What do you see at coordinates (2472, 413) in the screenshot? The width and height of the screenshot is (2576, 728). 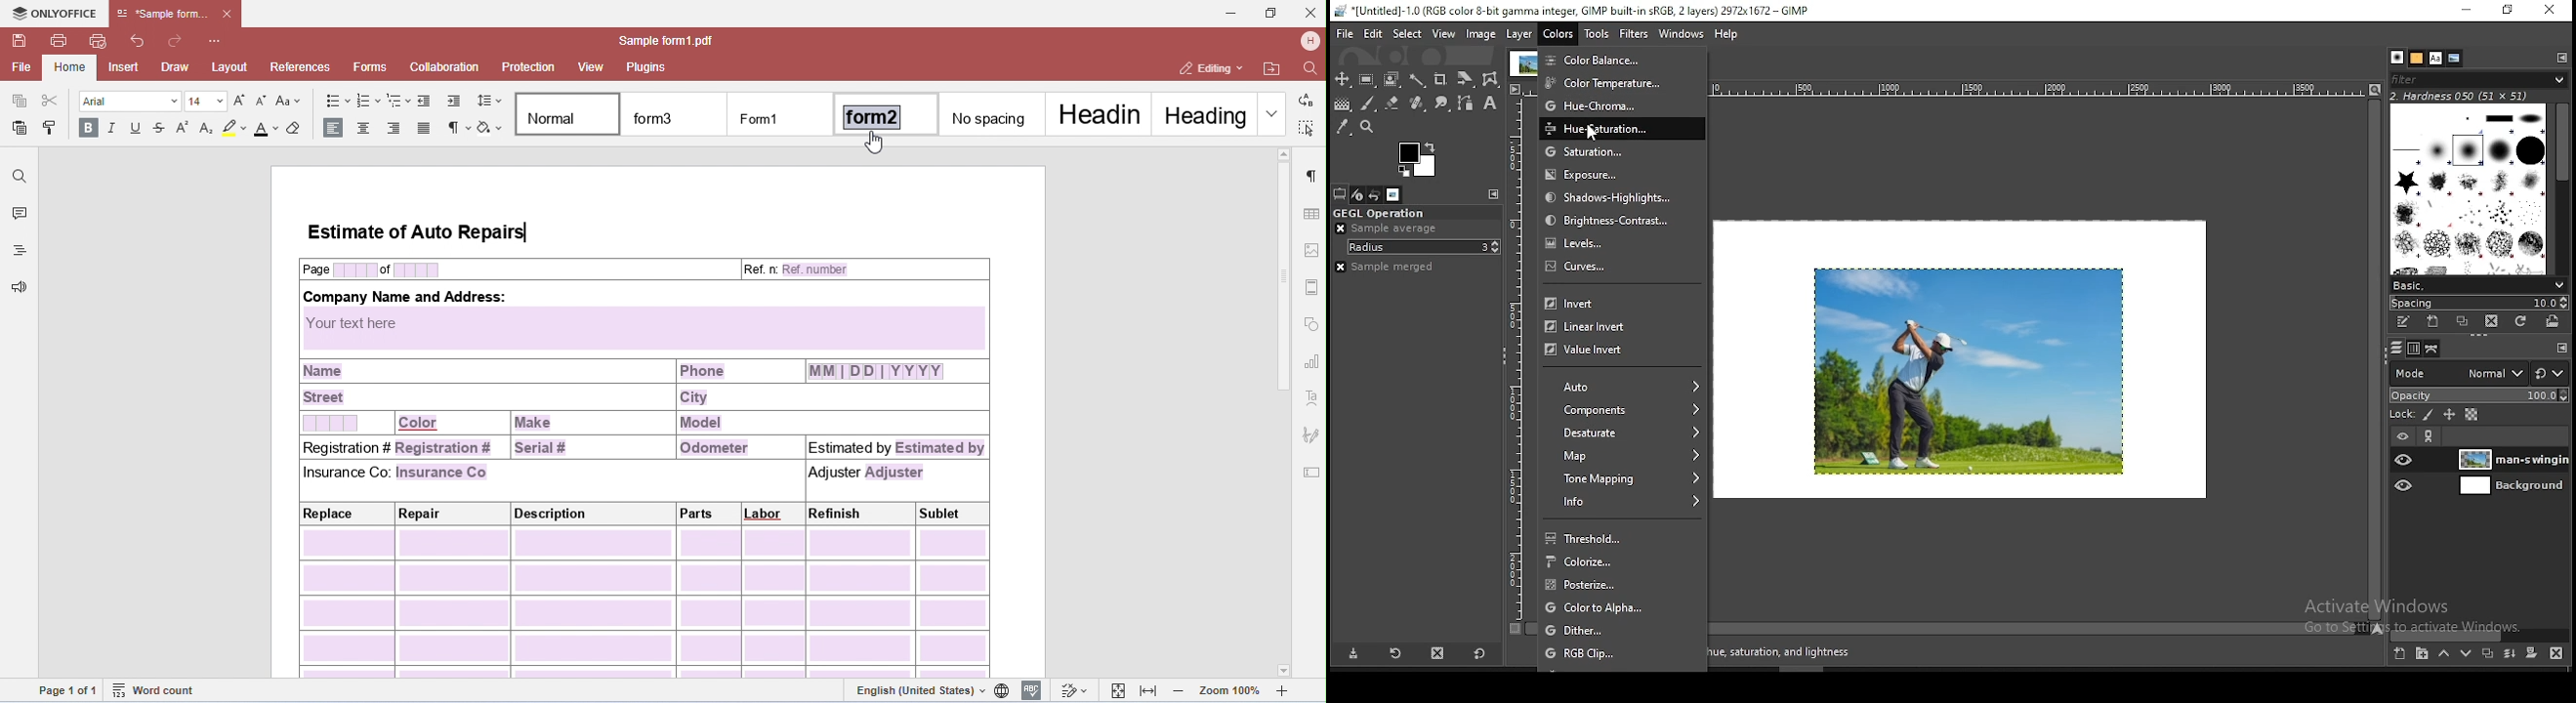 I see `lock alpha channel` at bounding box center [2472, 413].